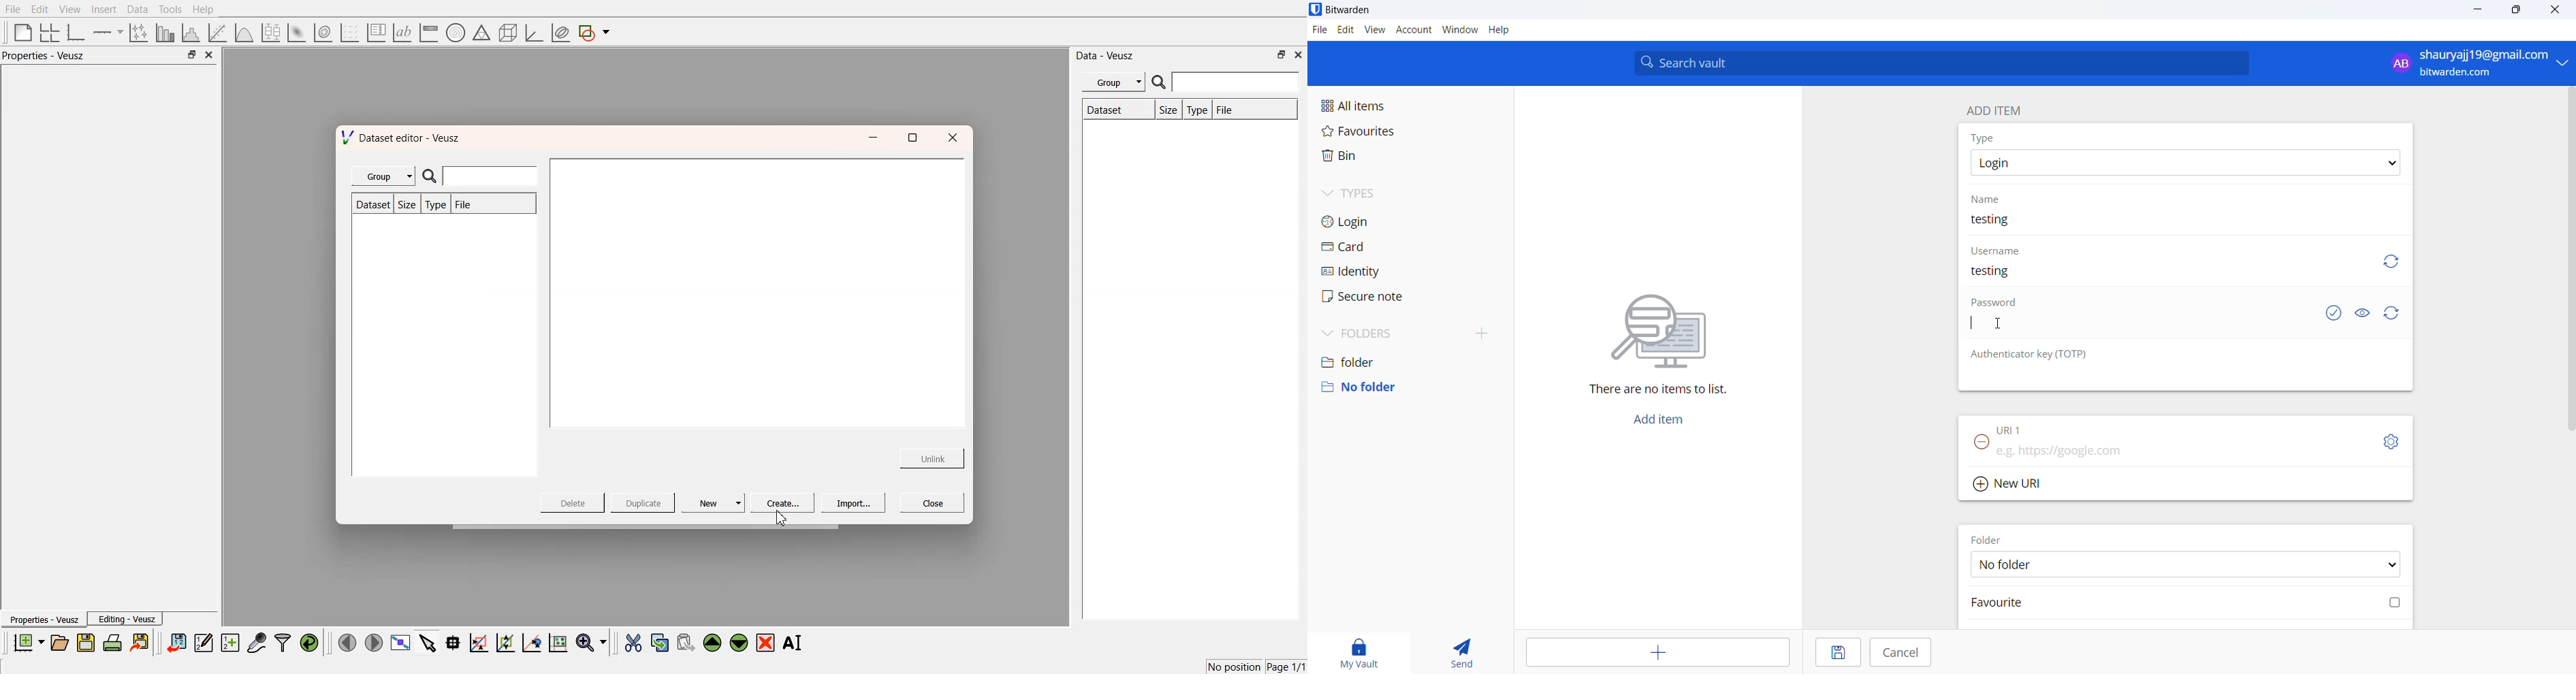  What do you see at coordinates (2479, 10) in the screenshot?
I see `minimize` at bounding box center [2479, 10].